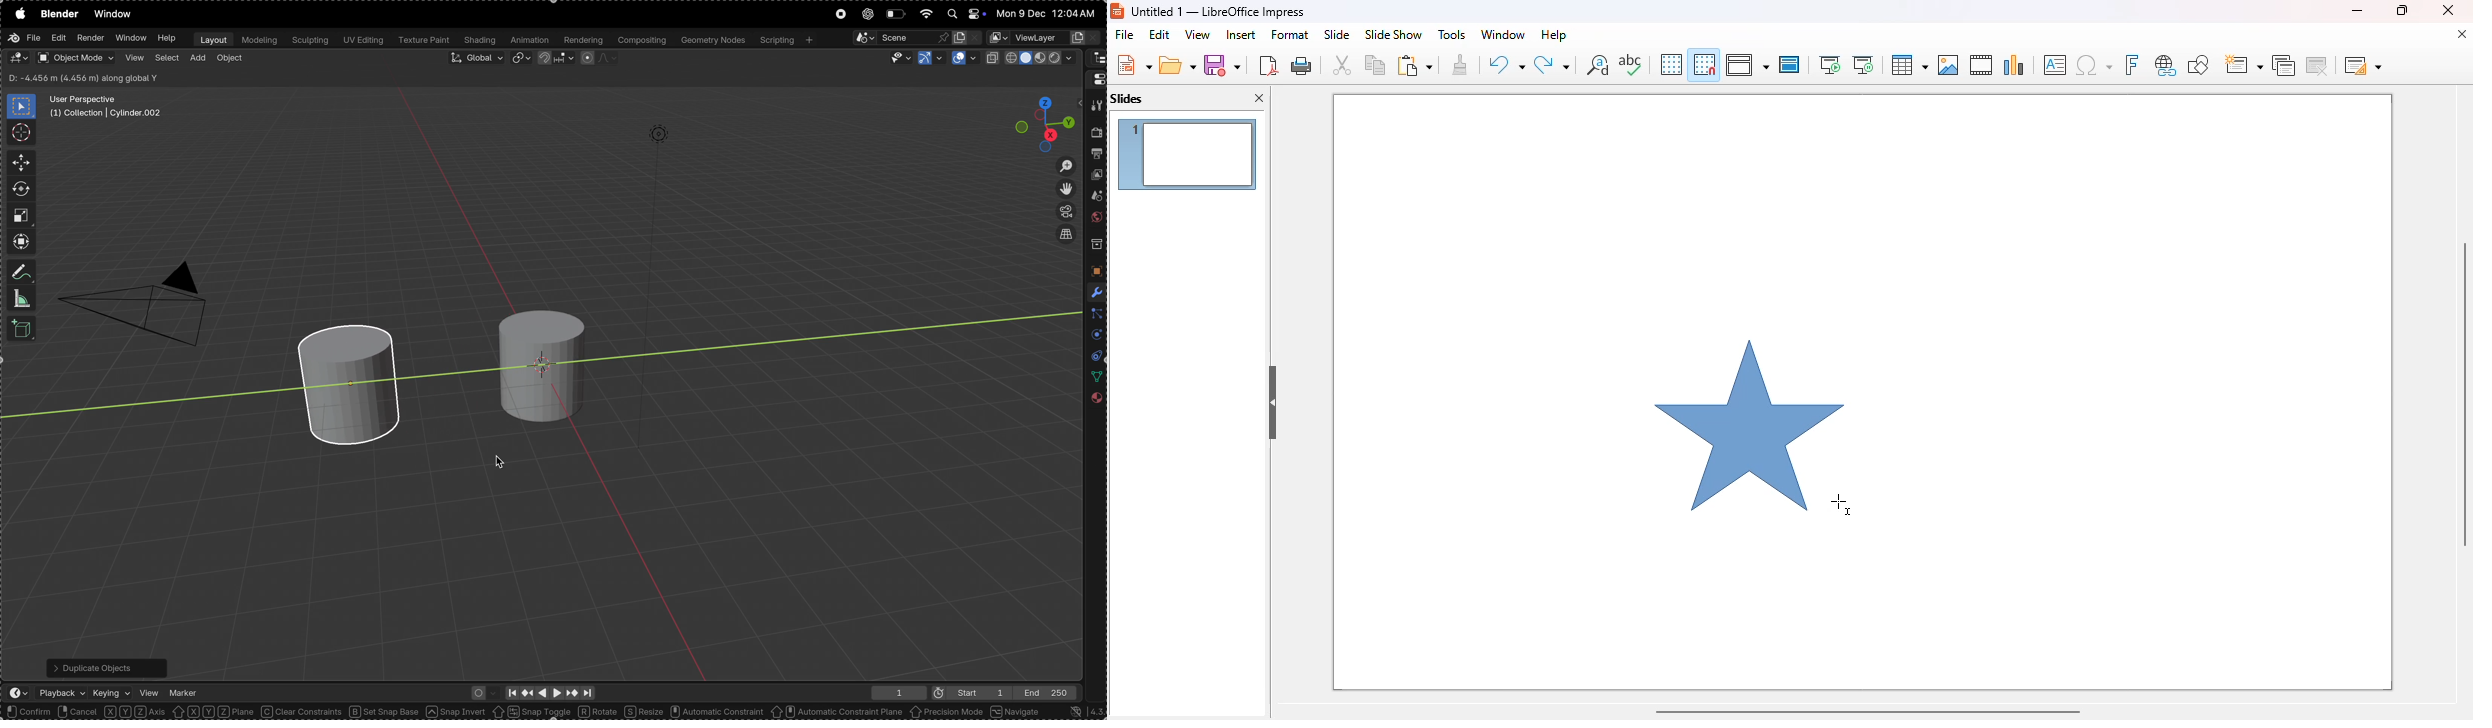  Describe the element at coordinates (14, 694) in the screenshot. I see `editor type` at that location.